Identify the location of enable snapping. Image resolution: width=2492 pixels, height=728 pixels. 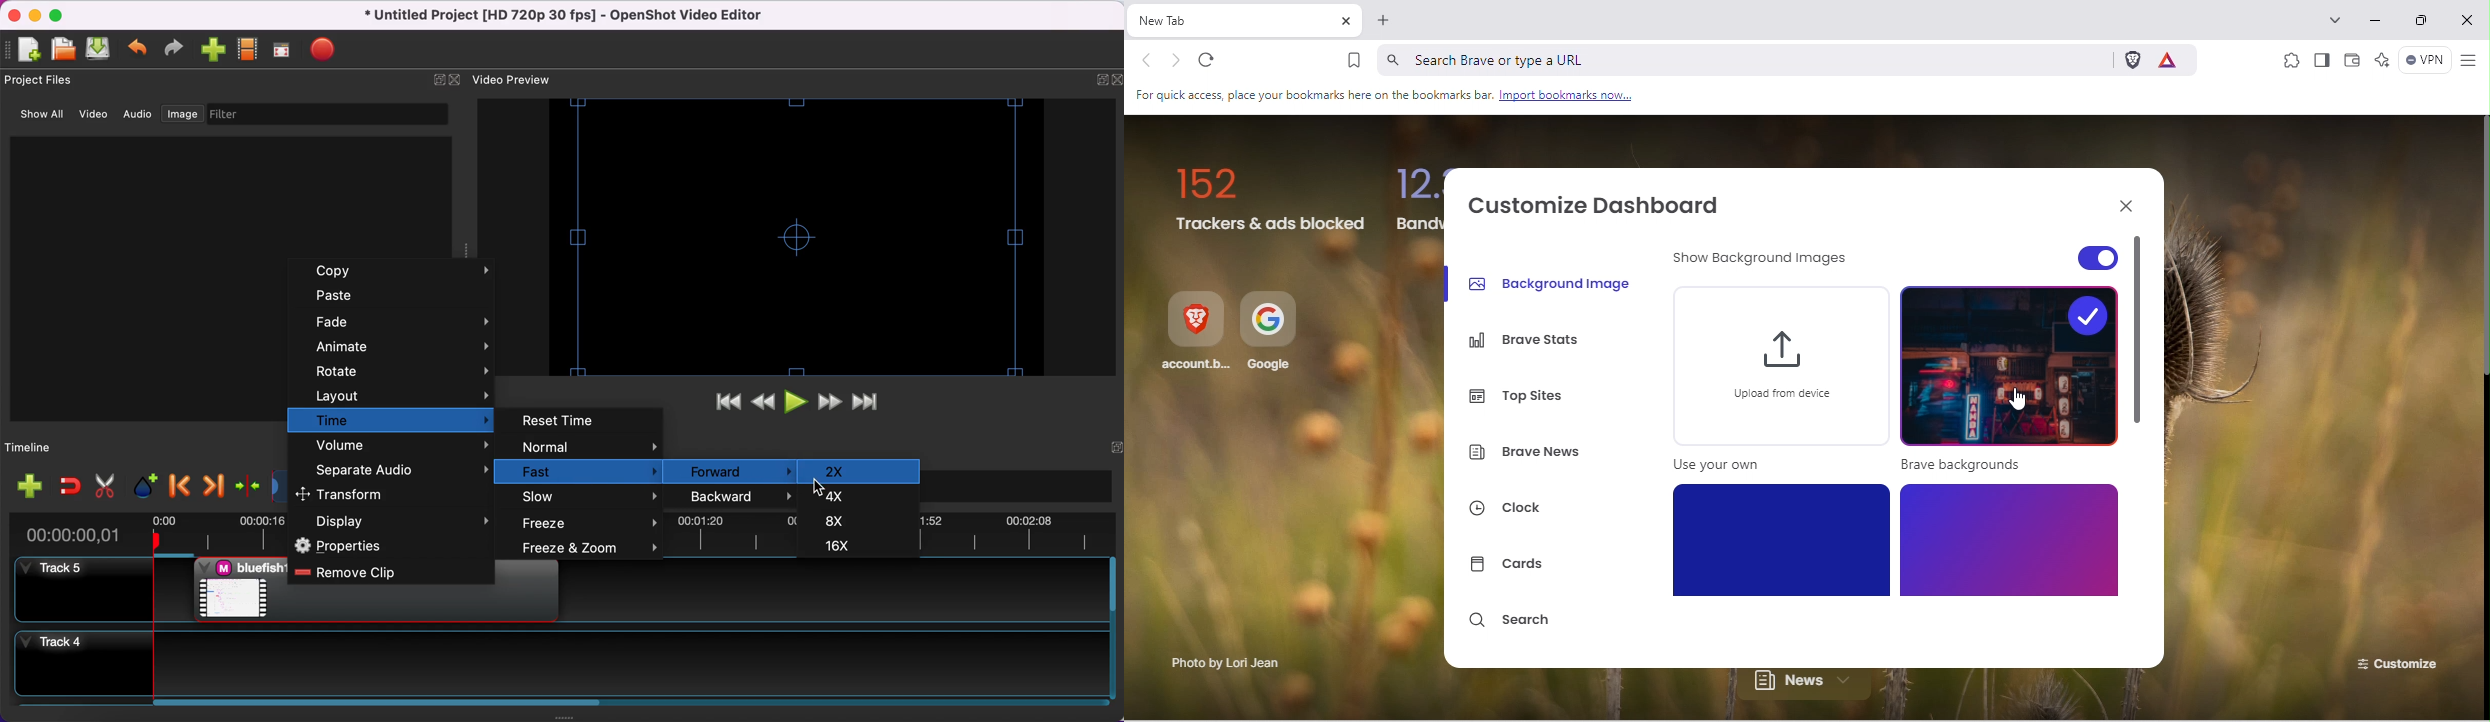
(70, 487).